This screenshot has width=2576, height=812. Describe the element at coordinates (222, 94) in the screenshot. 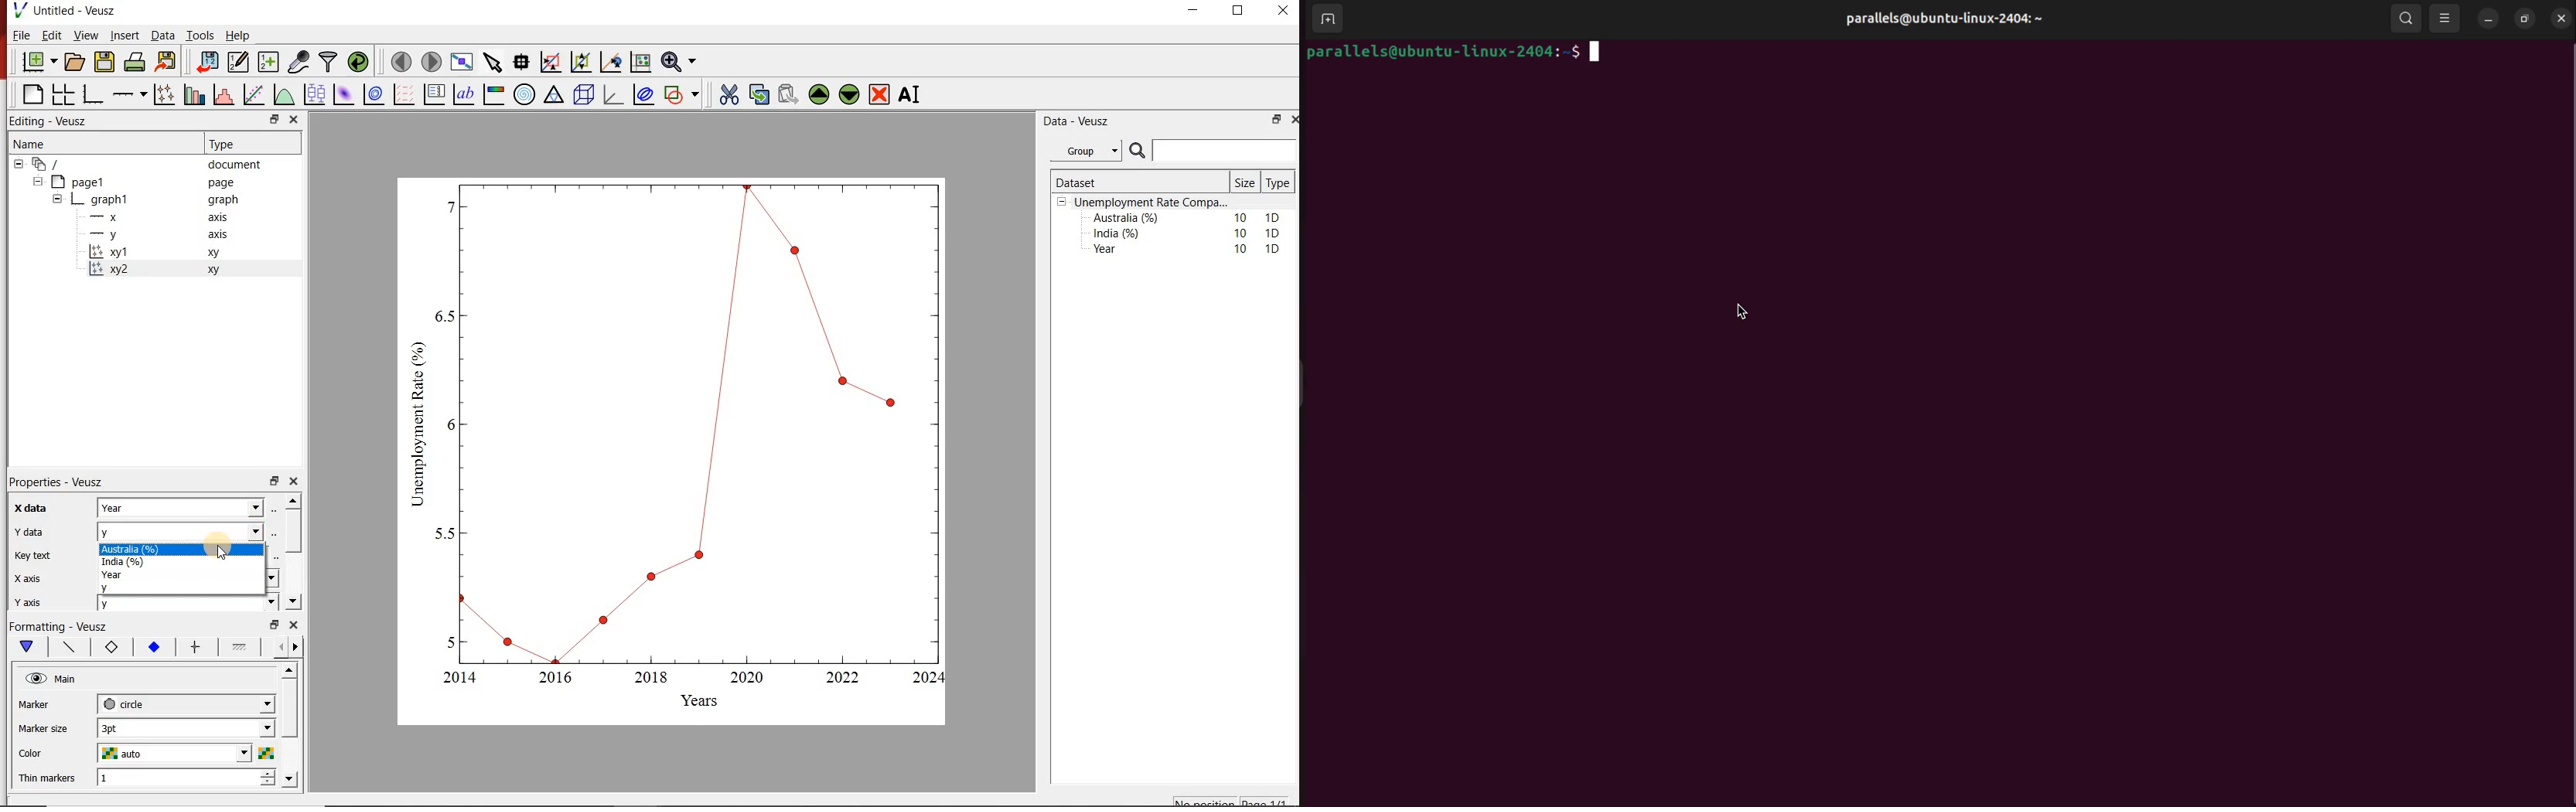

I see `histograms` at that location.